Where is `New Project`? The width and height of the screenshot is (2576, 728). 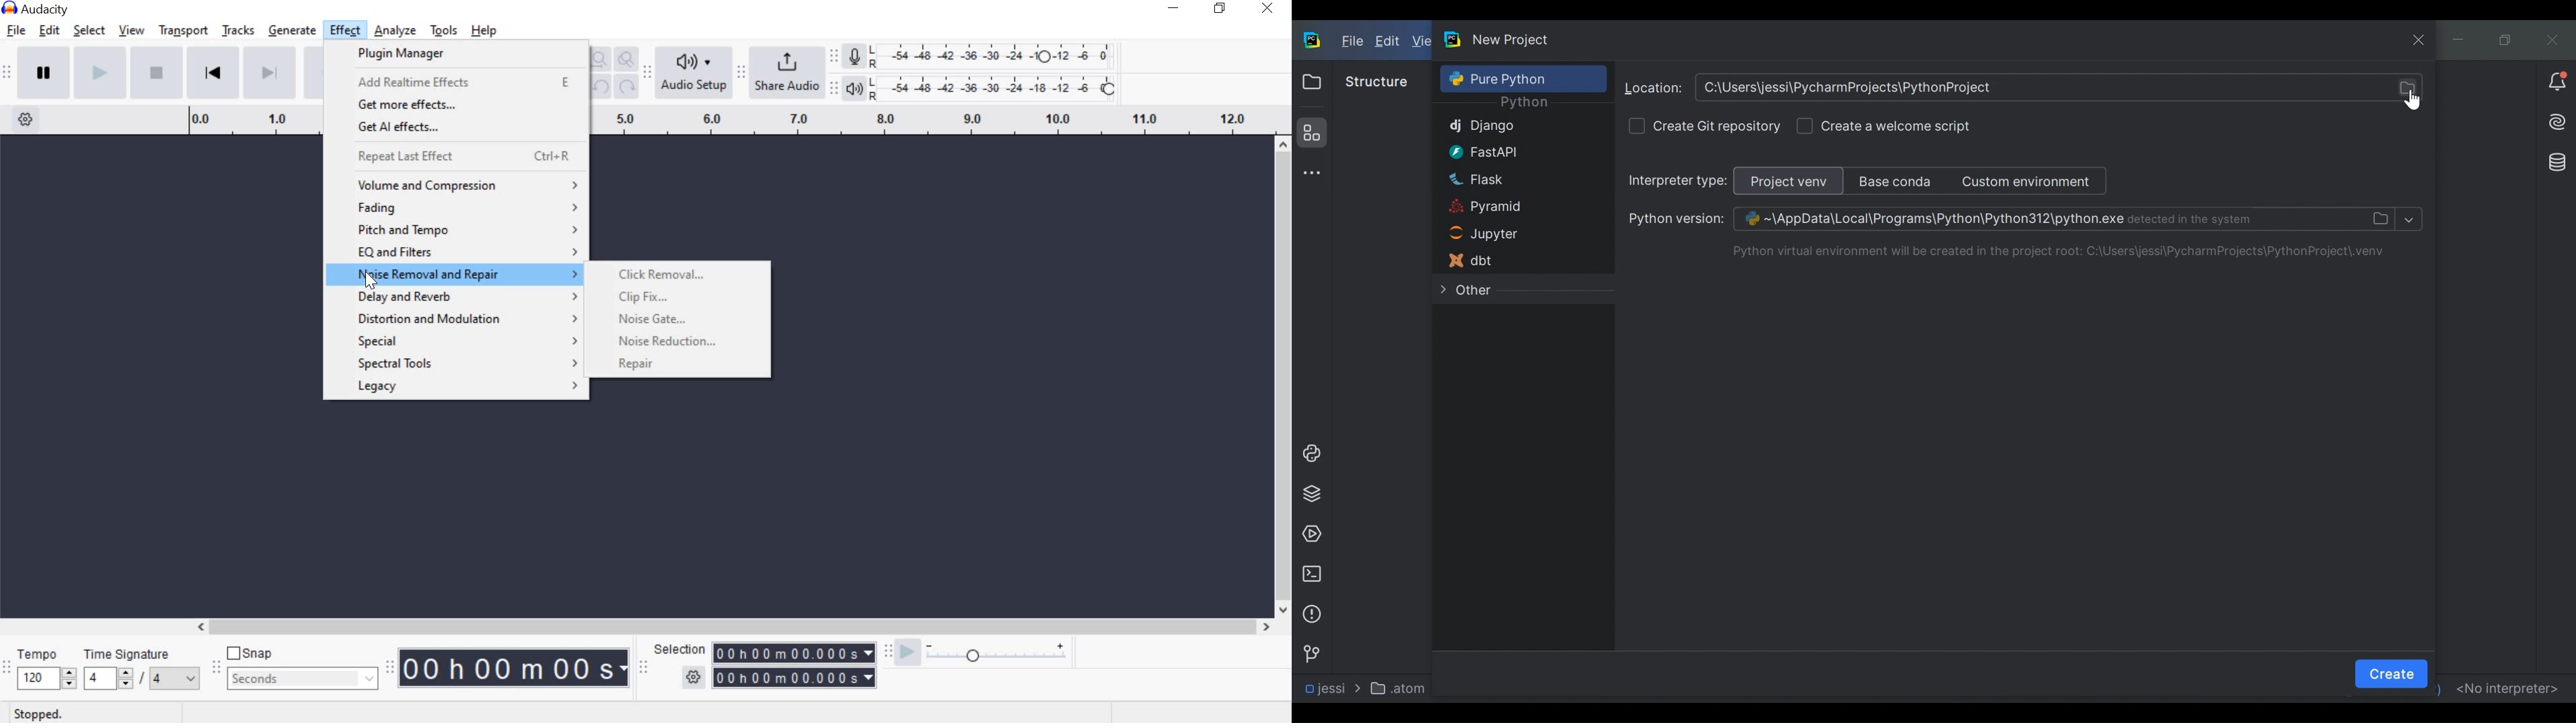 New Project is located at coordinates (1511, 39).